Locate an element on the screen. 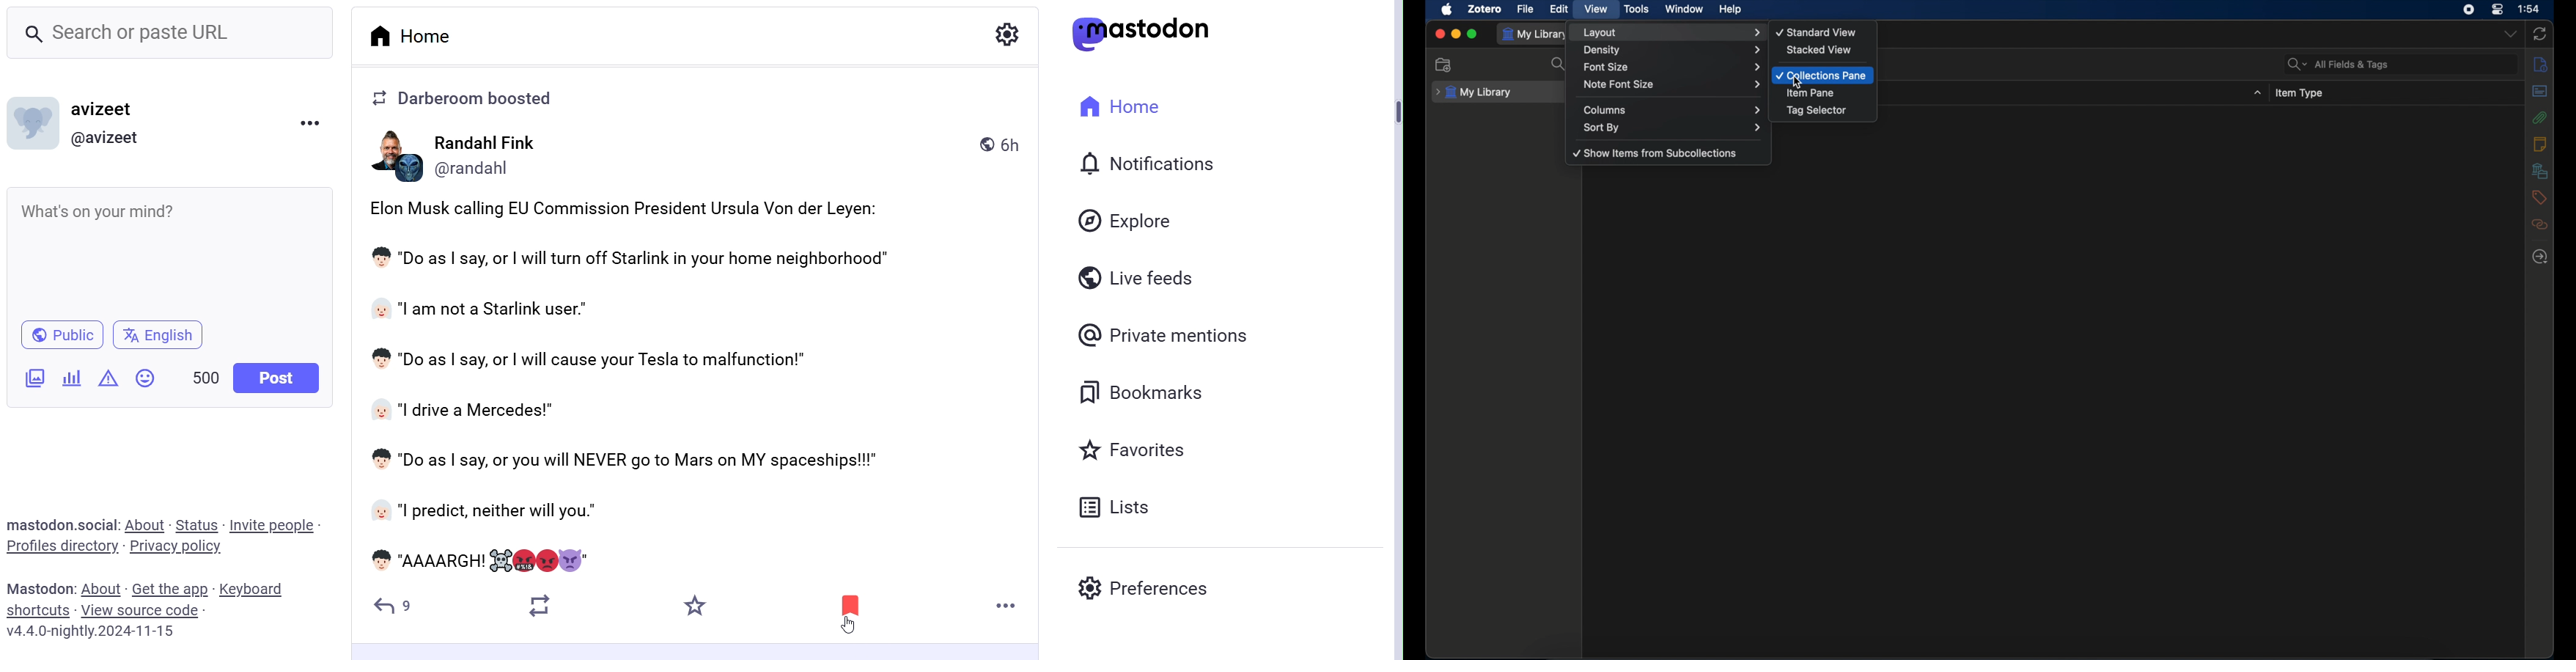  density is located at coordinates (1673, 50).